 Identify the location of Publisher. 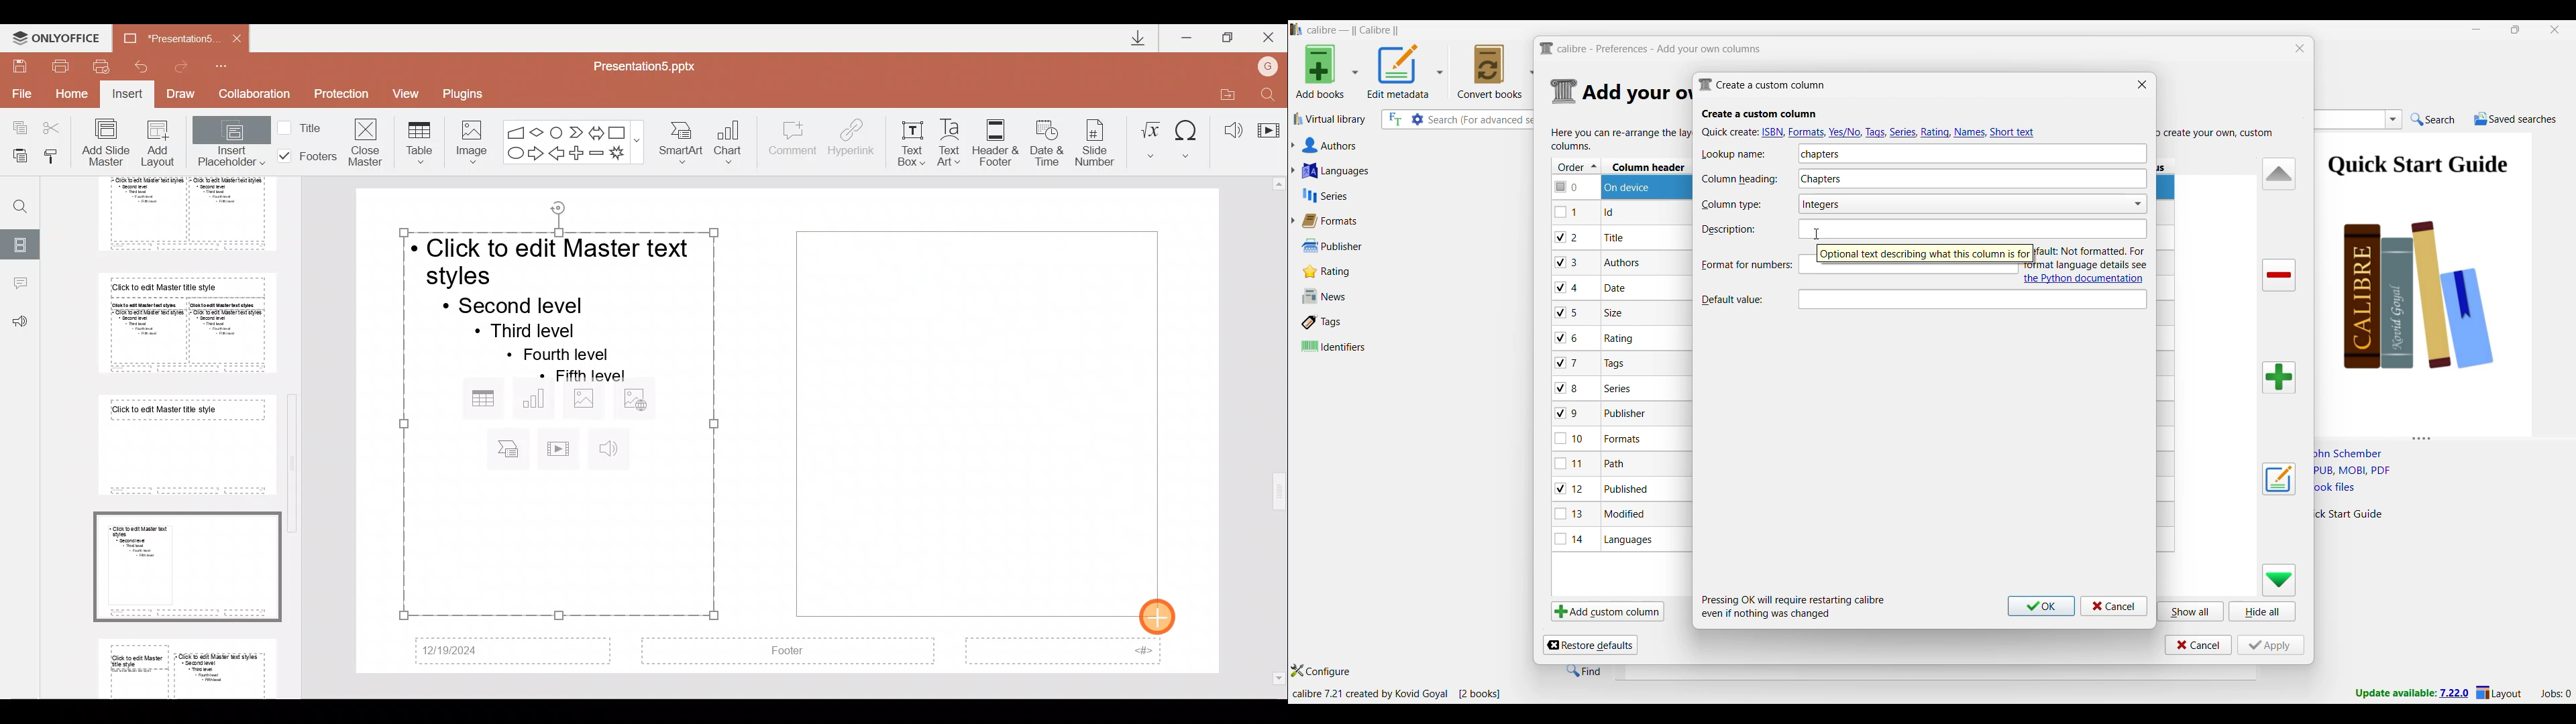
(1348, 246).